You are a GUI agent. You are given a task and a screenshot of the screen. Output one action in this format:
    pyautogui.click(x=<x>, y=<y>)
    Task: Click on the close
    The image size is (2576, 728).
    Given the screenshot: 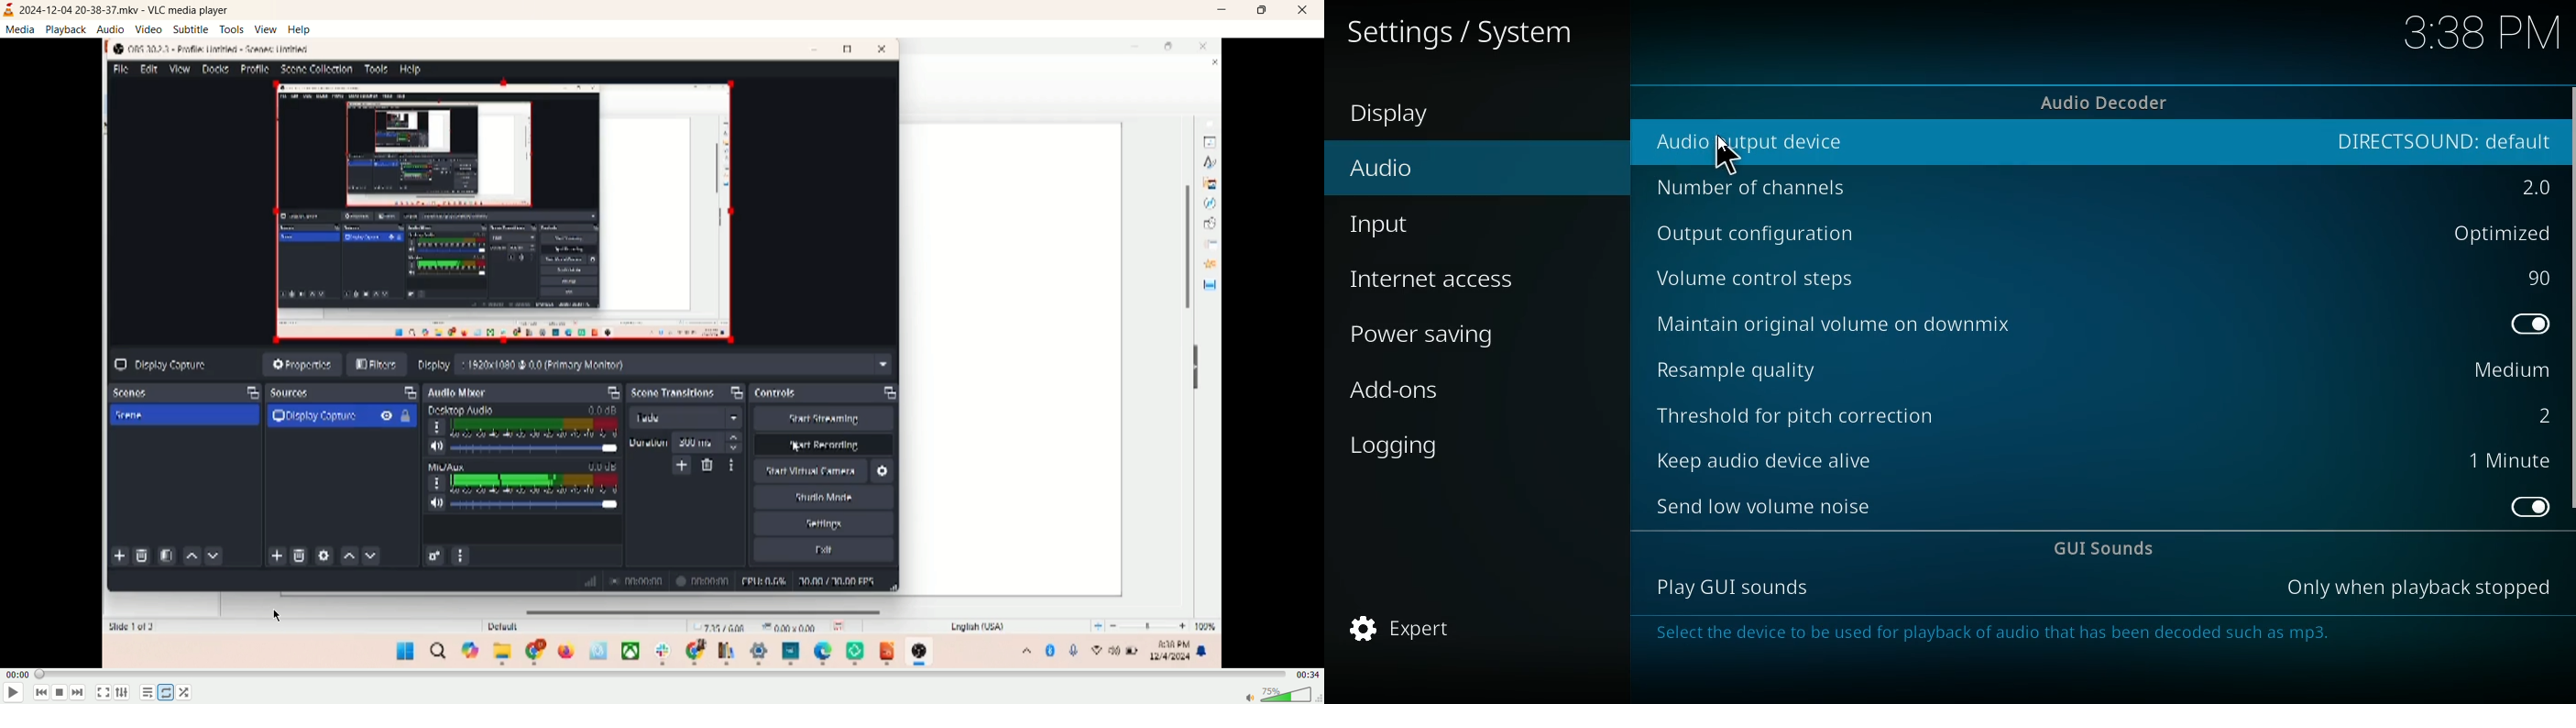 What is the action you would take?
    pyautogui.click(x=1309, y=10)
    